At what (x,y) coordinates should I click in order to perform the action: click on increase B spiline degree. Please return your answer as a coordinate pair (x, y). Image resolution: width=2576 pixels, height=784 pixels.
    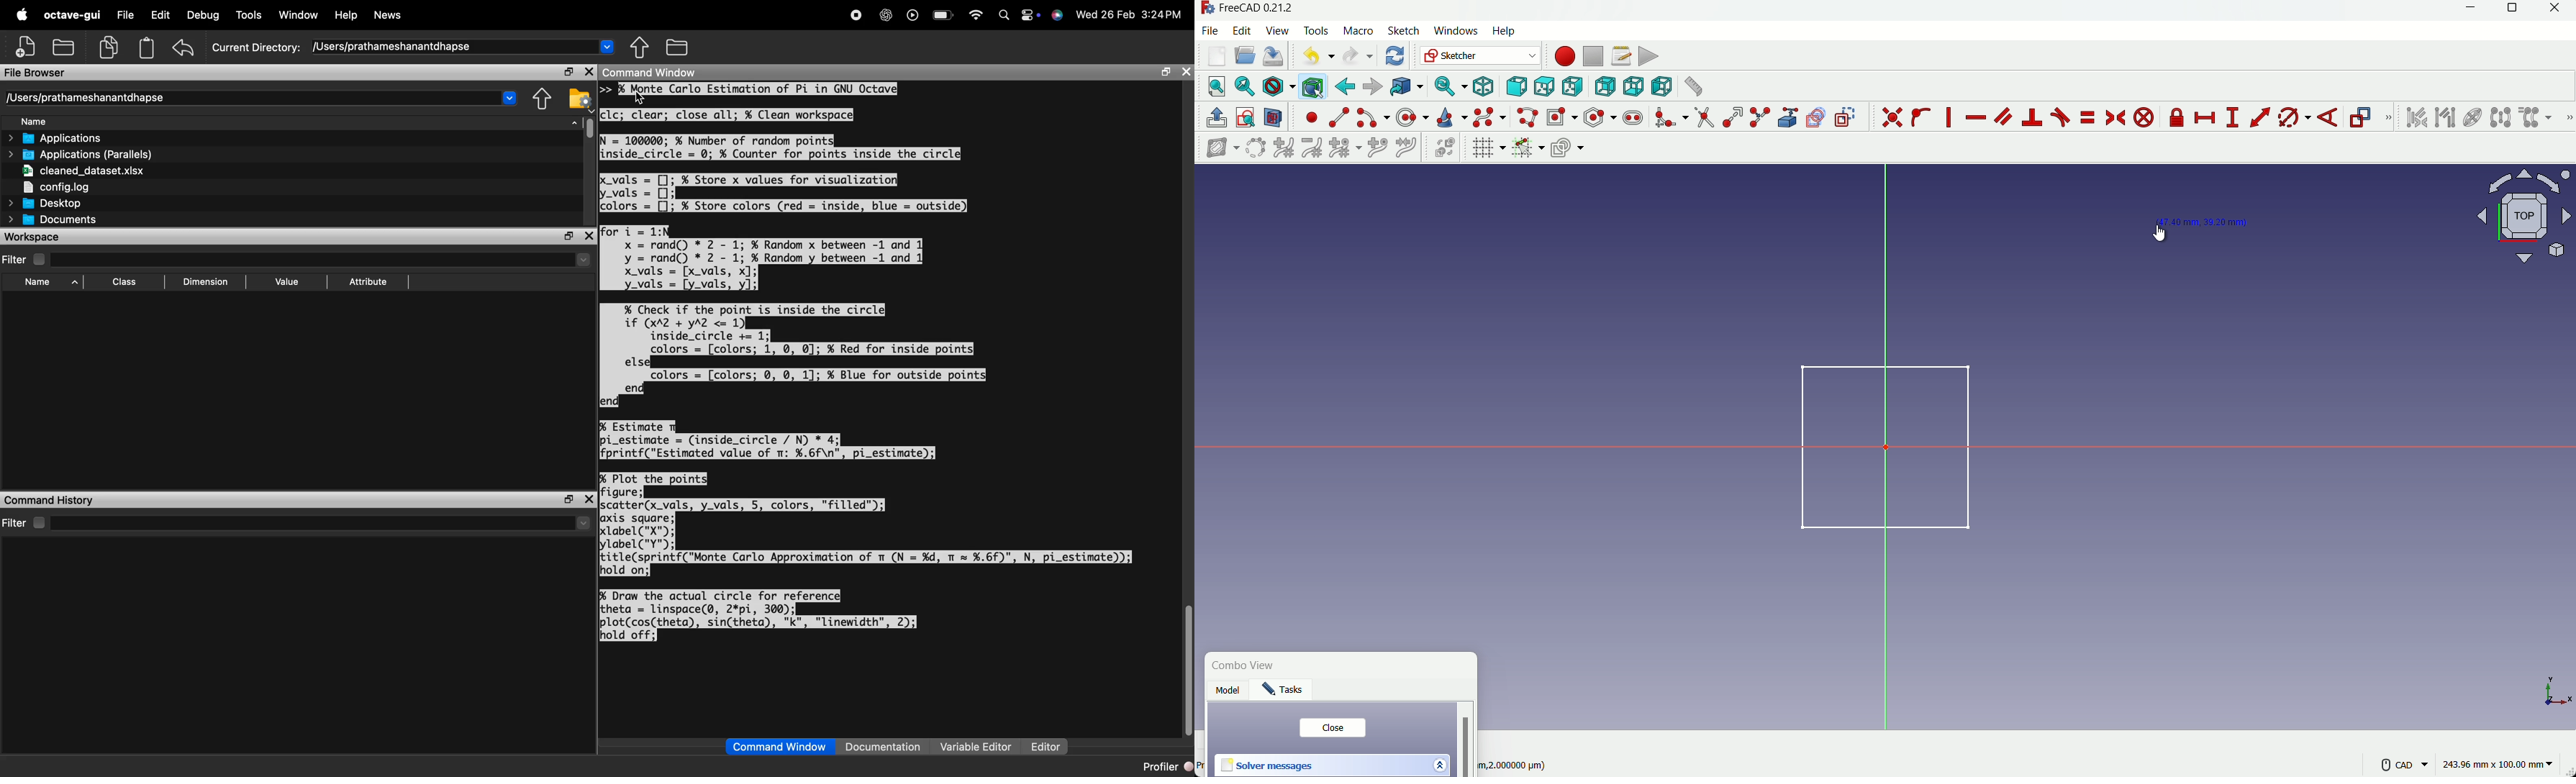
    Looking at the image, I should click on (1285, 148).